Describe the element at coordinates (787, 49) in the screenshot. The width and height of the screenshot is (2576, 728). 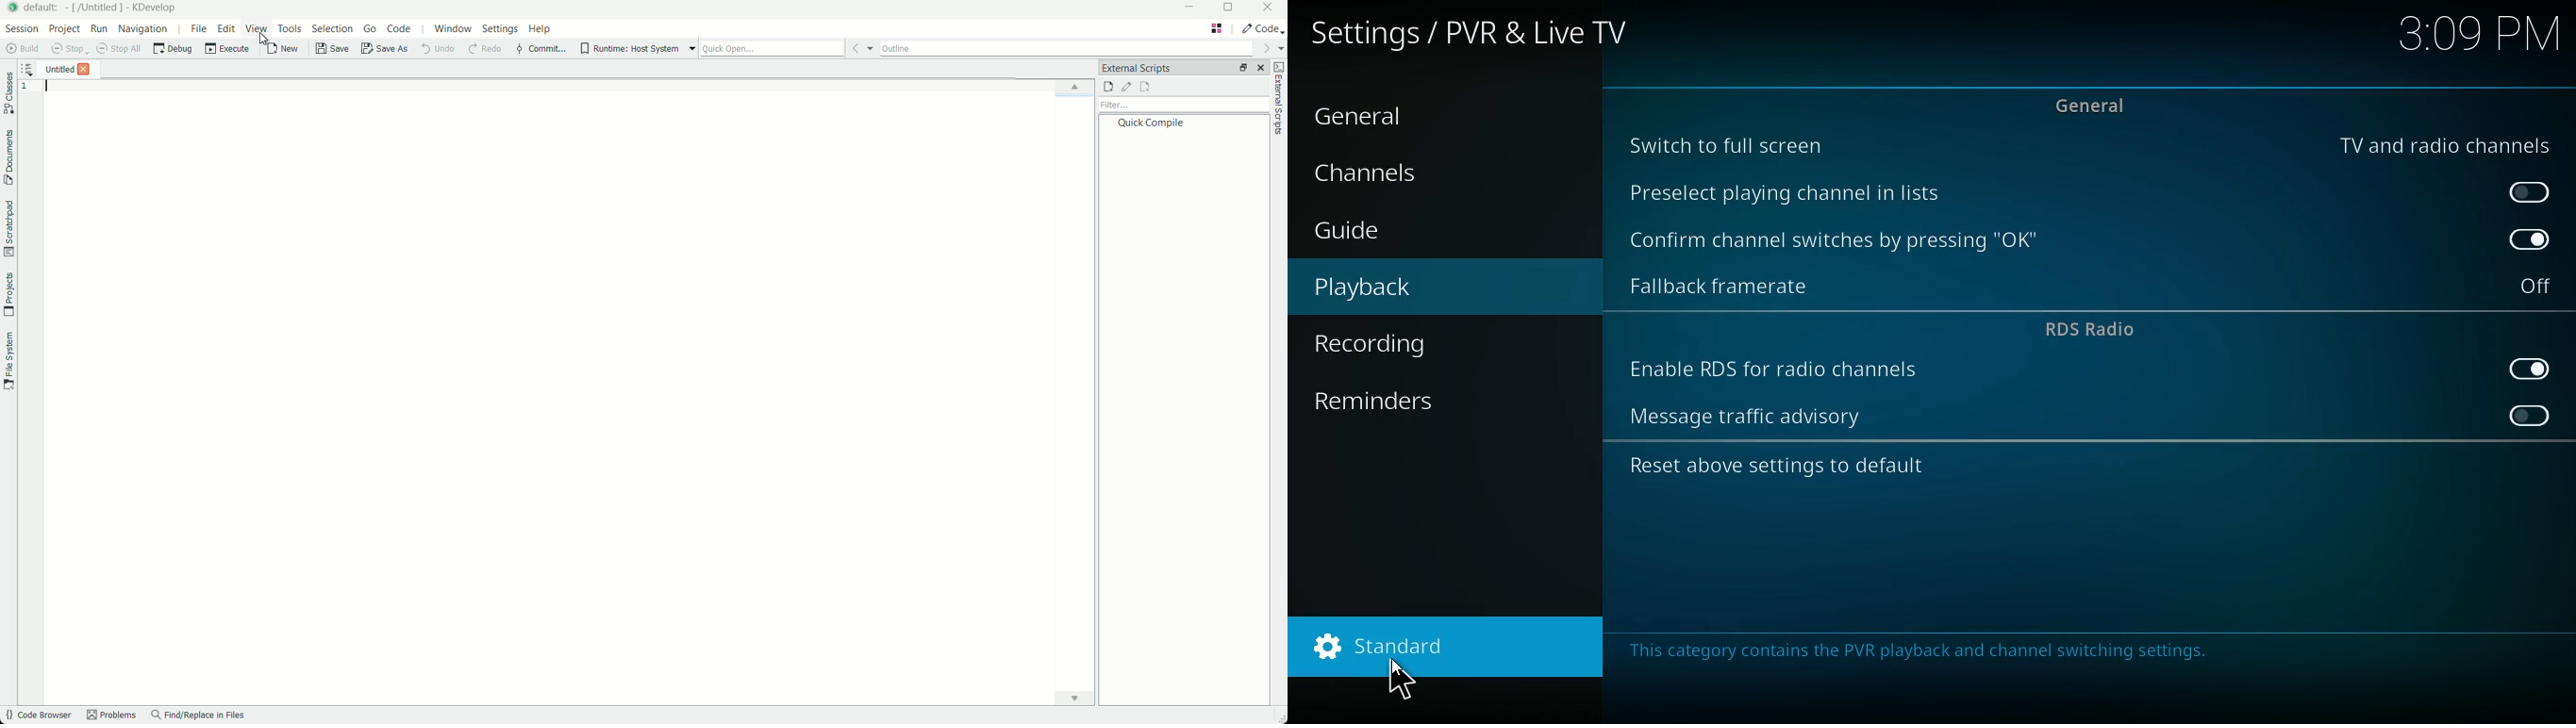
I see `quick open` at that location.